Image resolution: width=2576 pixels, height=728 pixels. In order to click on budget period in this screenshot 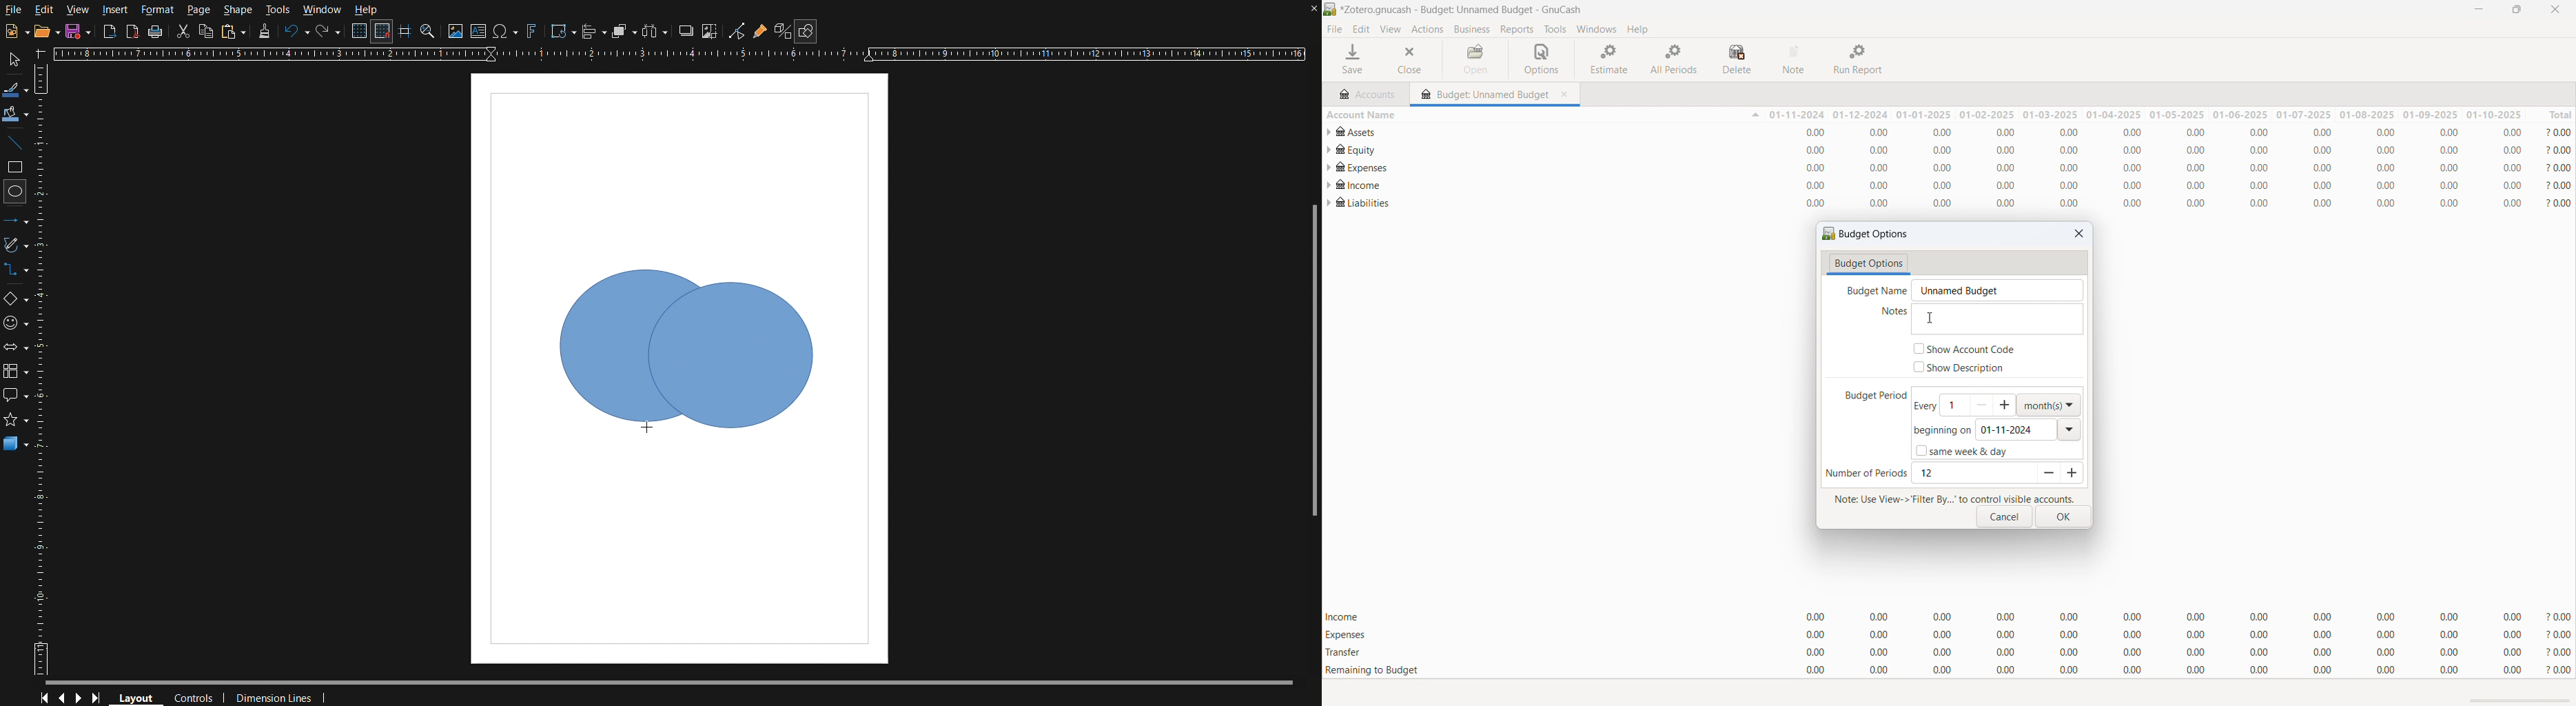, I will do `click(1869, 397)`.